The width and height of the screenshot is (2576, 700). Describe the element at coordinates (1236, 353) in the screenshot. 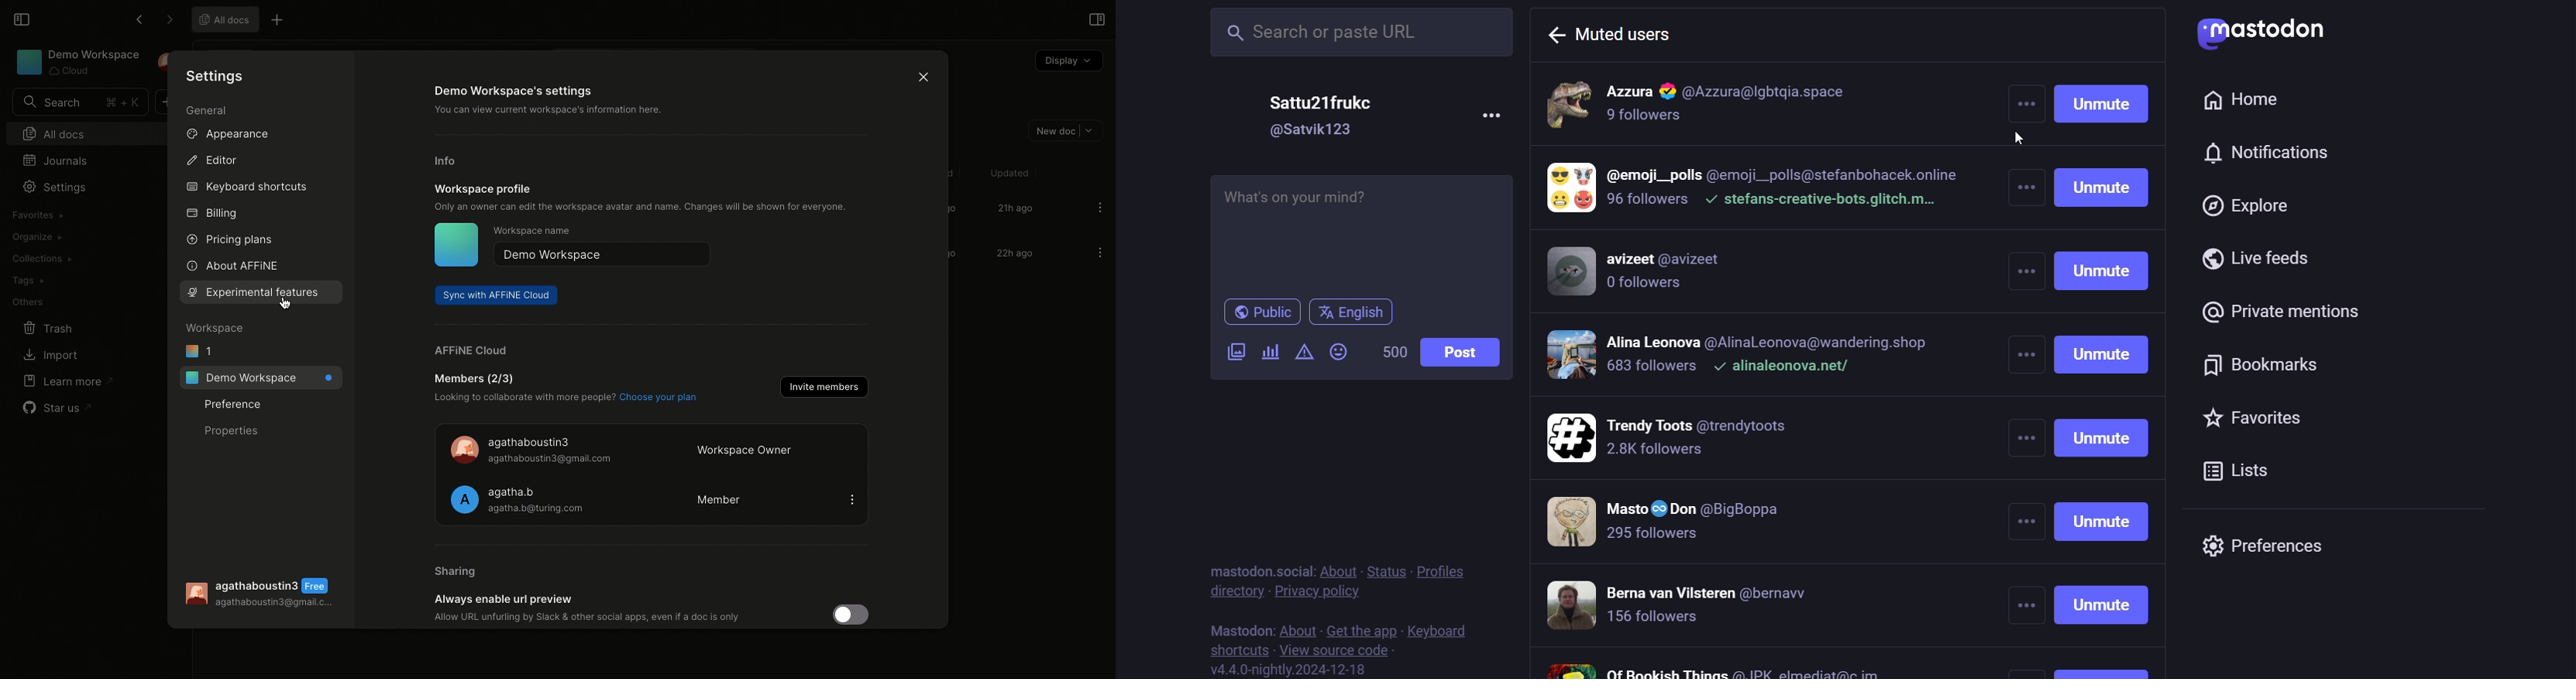

I see `video/image` at that location.